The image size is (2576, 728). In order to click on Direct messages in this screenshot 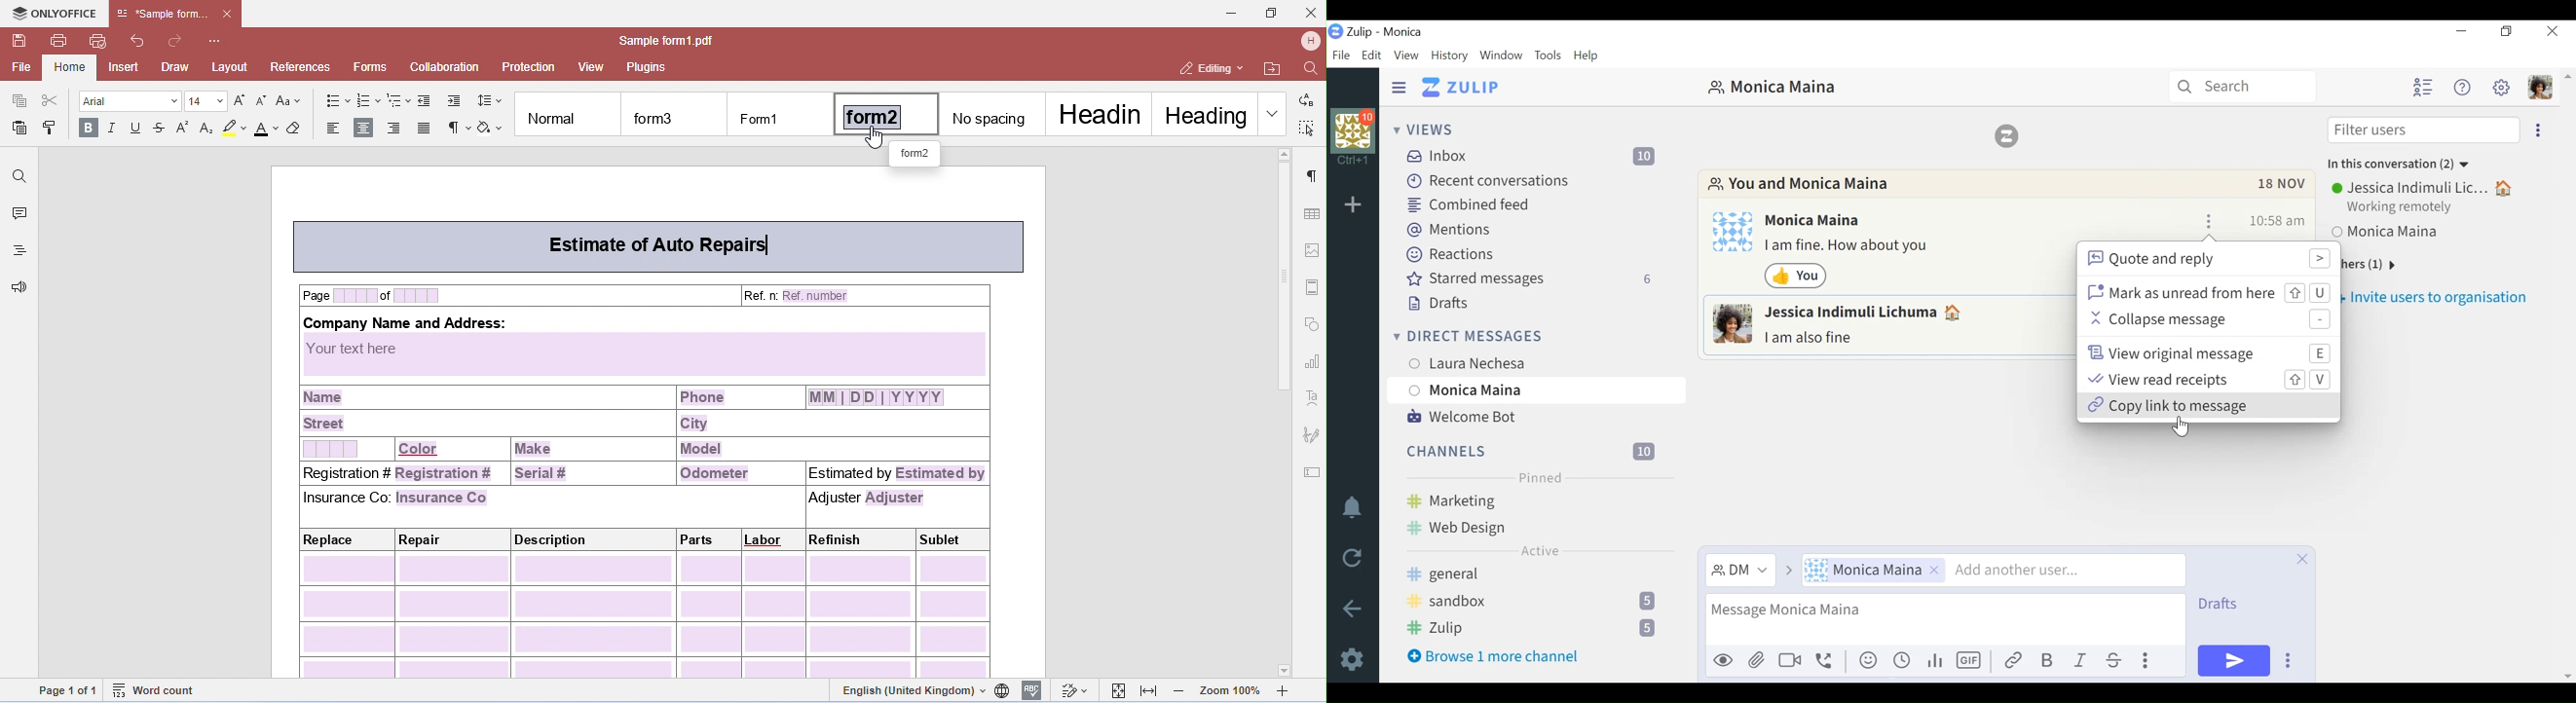, I will do `click(1500, 335)`.